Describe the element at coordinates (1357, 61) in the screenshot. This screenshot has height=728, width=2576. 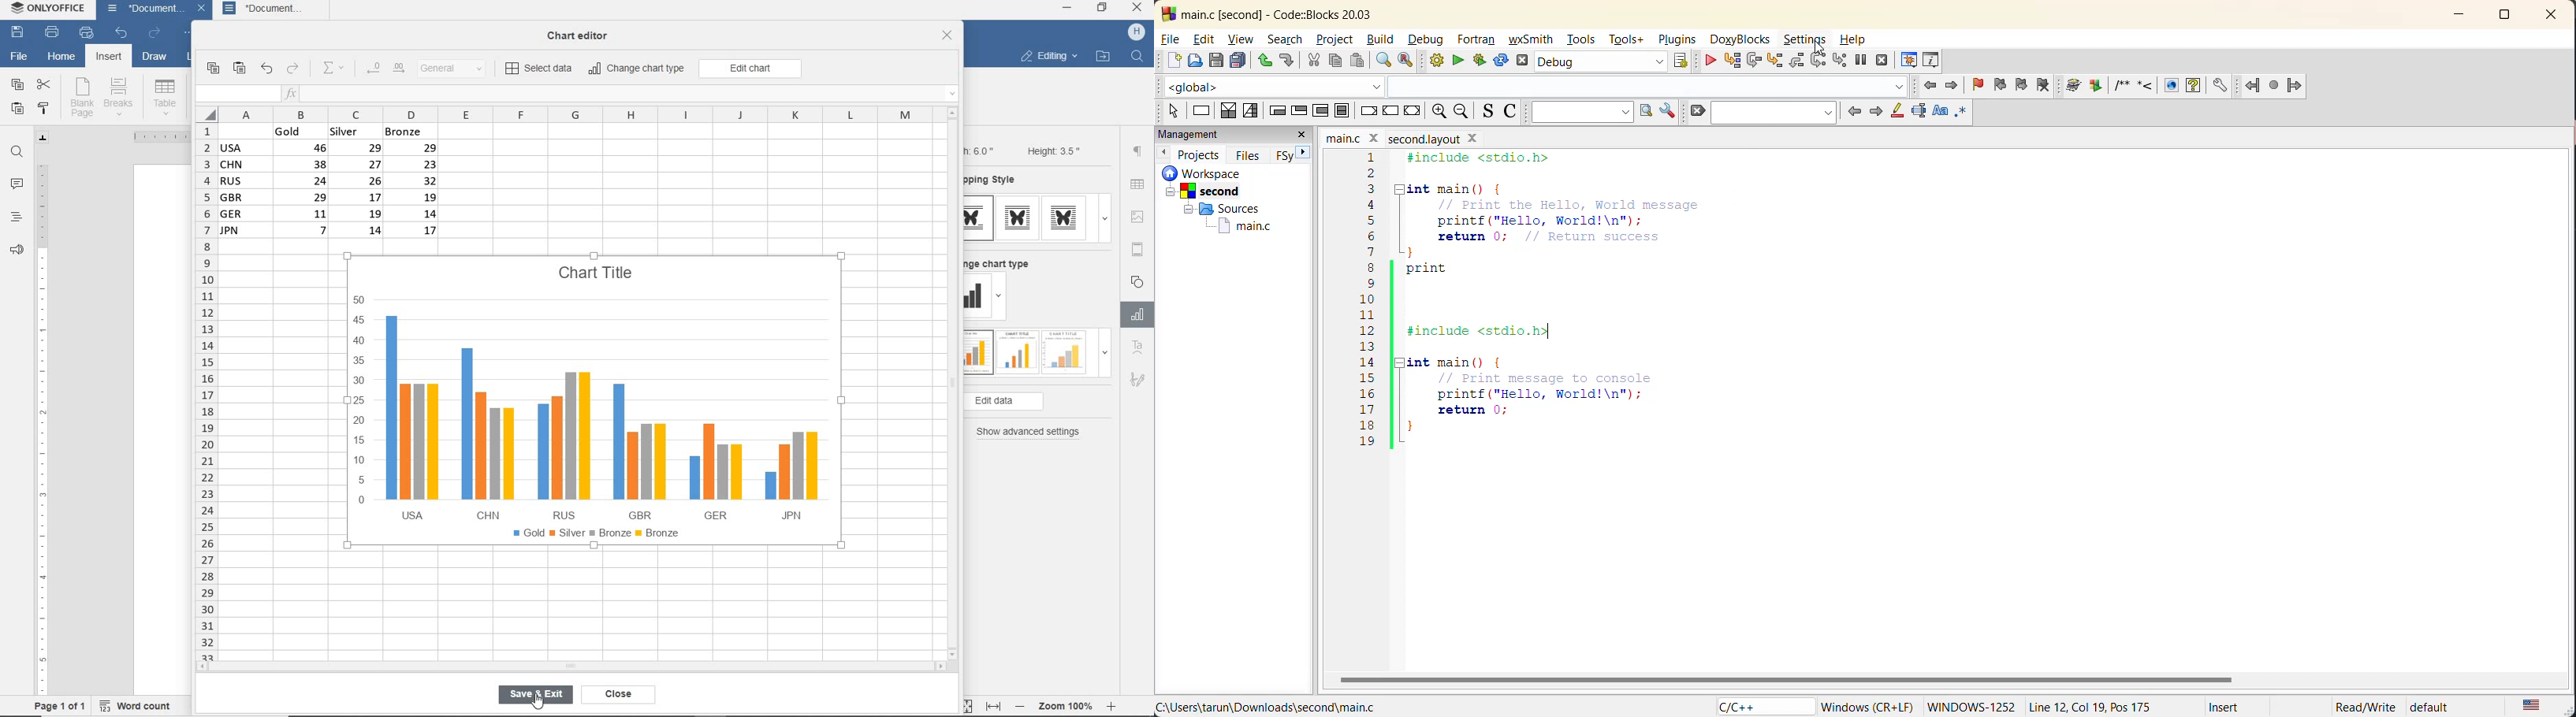
I see `paste` at that location.